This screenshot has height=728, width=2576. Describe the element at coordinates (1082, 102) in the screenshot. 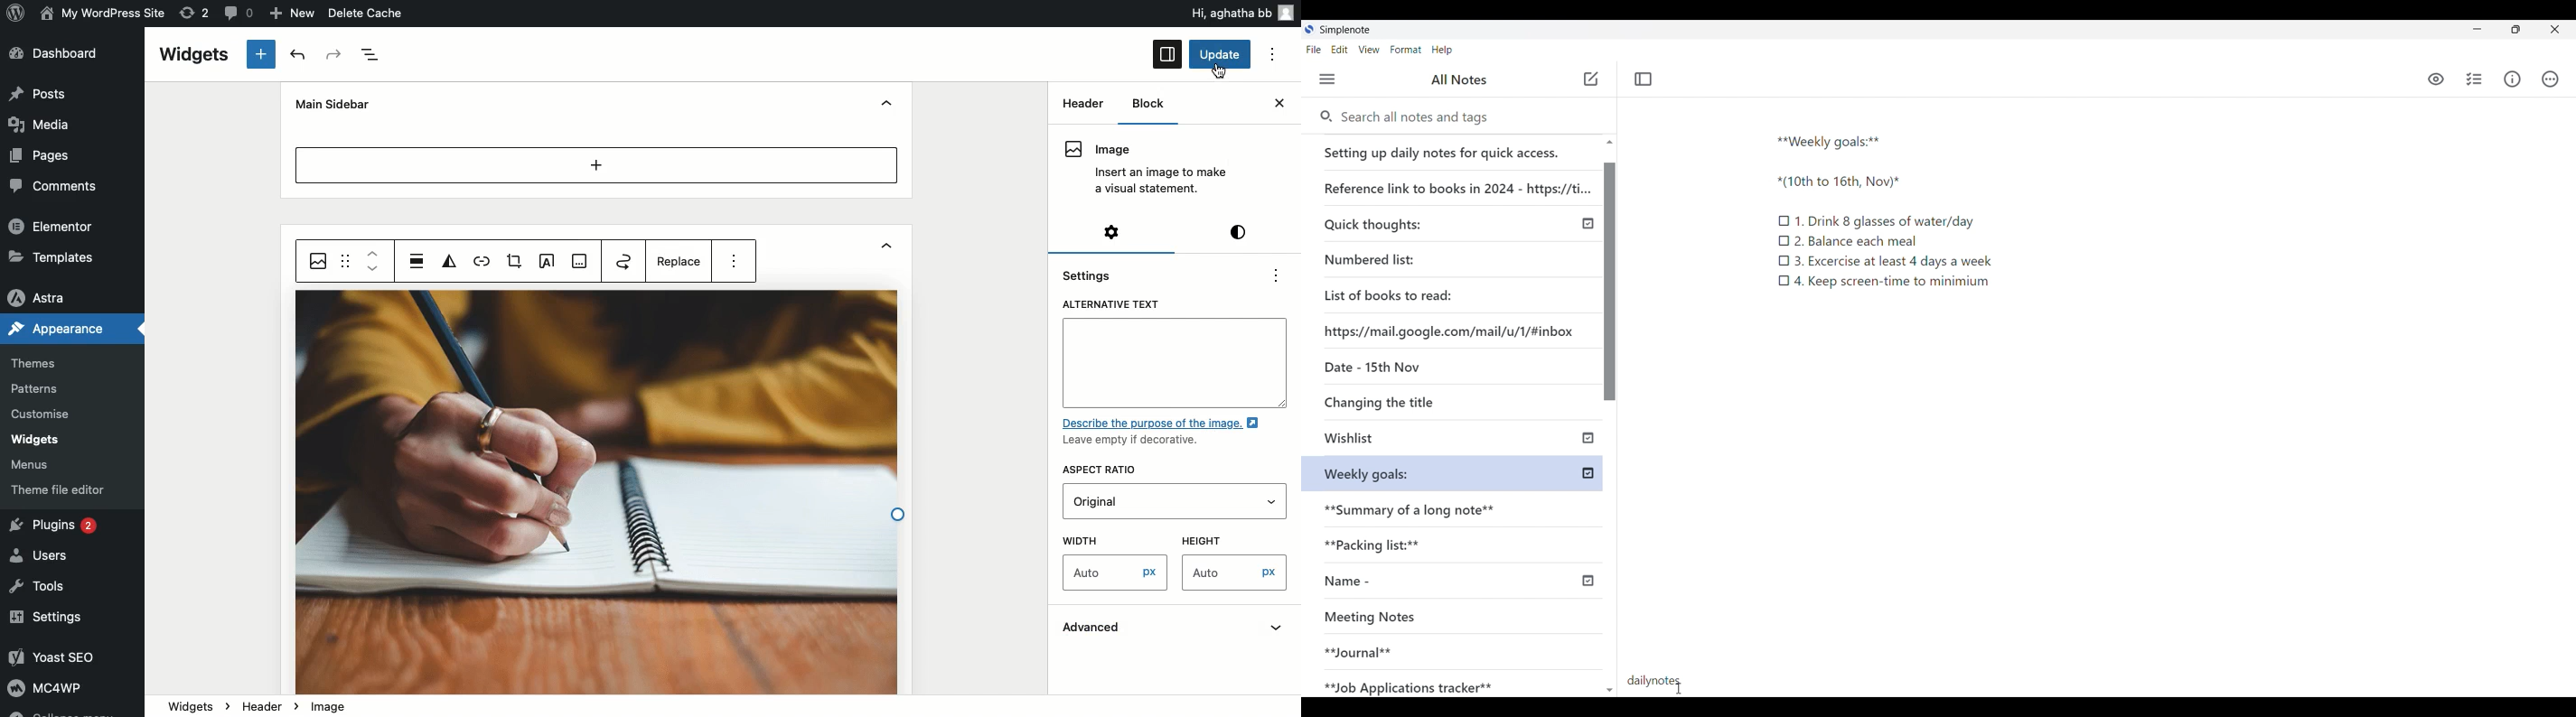

I see `Header` at that location.